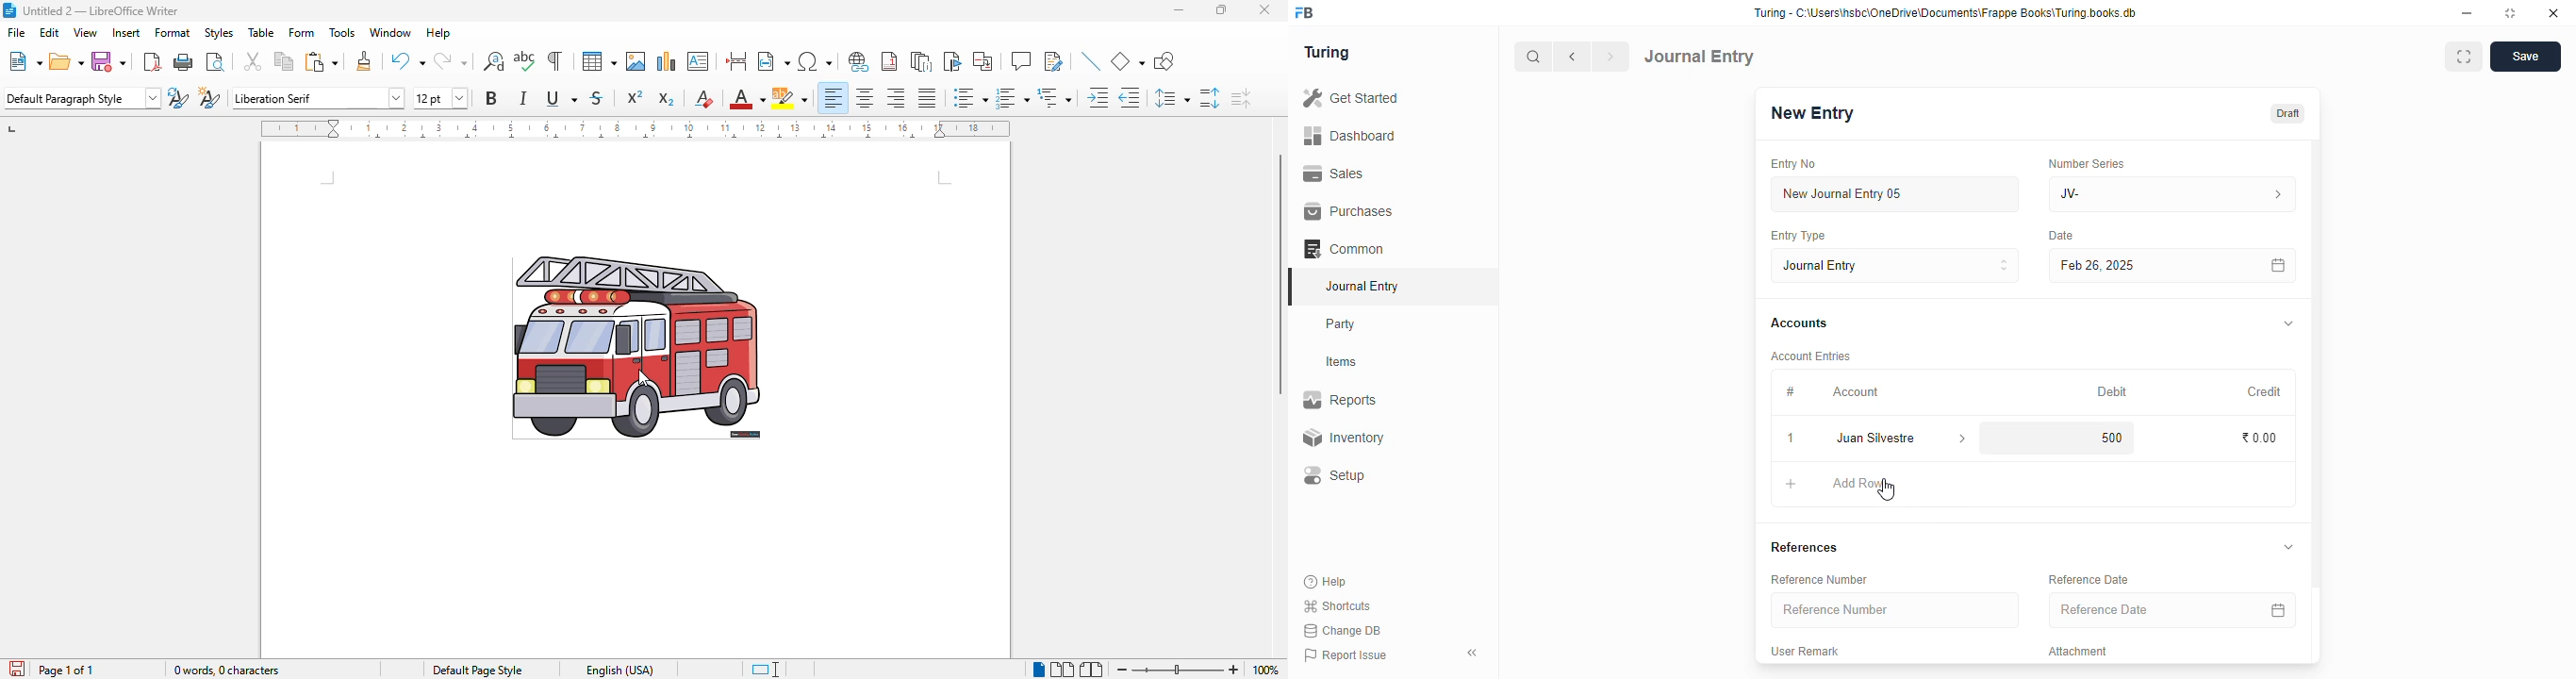  Describe the element at coordinates (1224, 10) in the screenshot. I see `maximize` at that location.